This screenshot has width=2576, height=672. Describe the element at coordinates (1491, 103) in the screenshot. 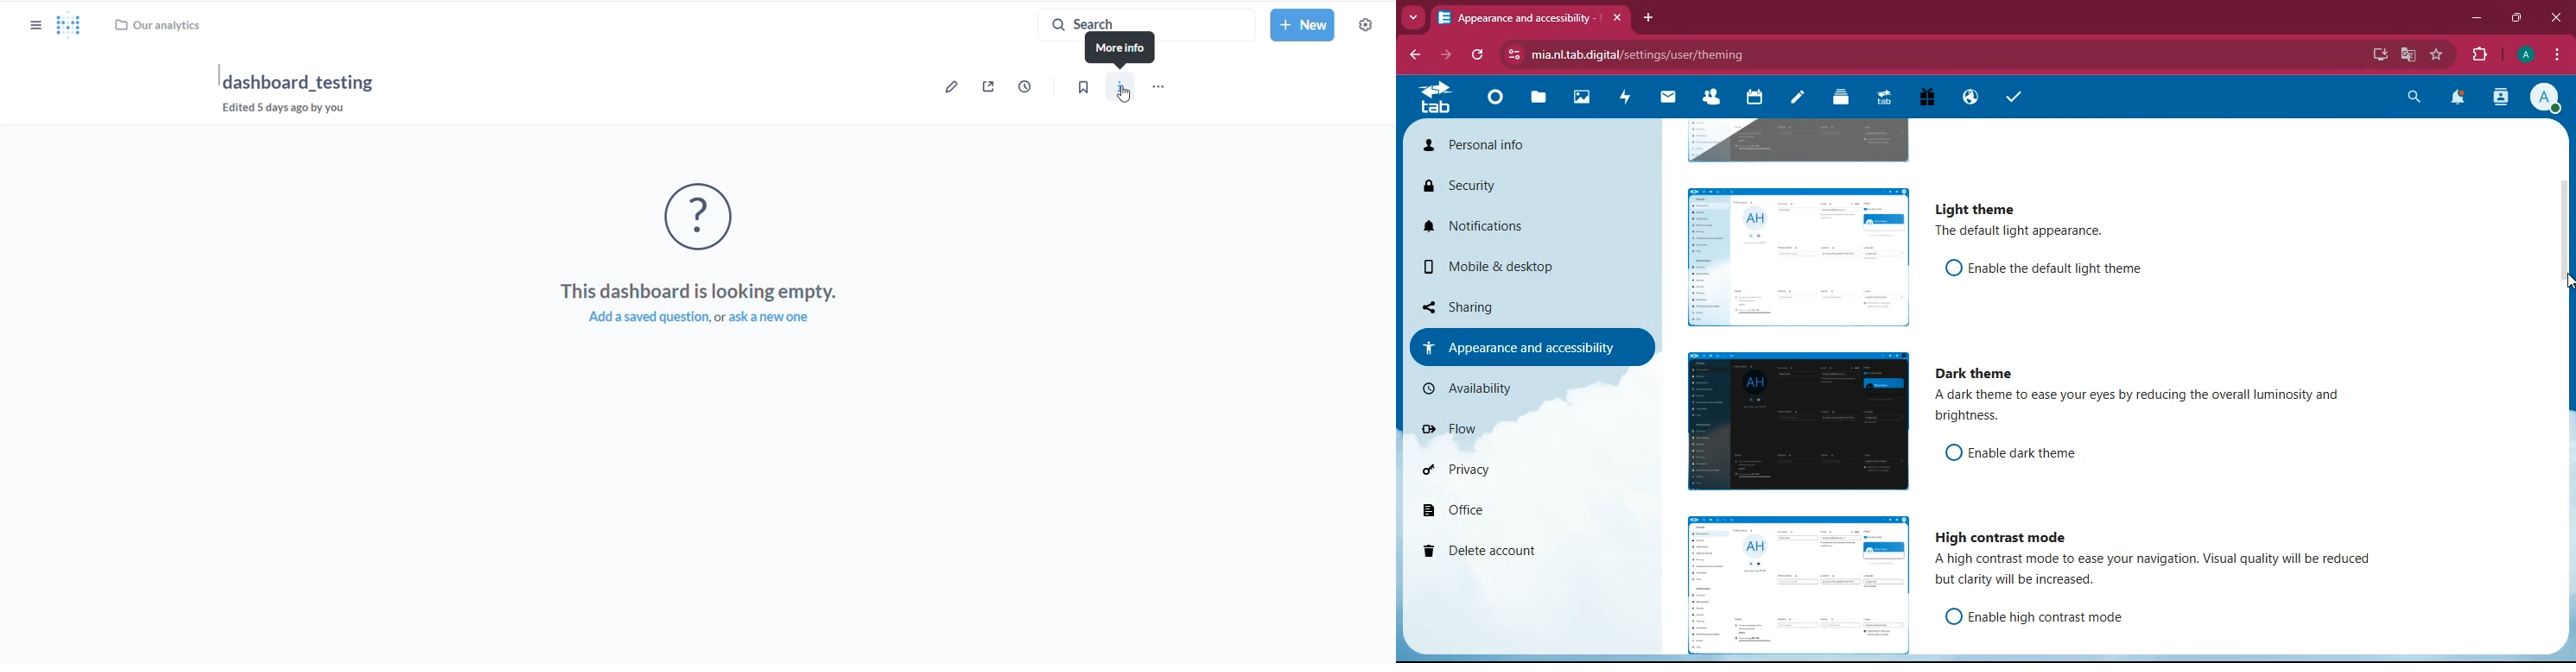

I see `home` at that location.